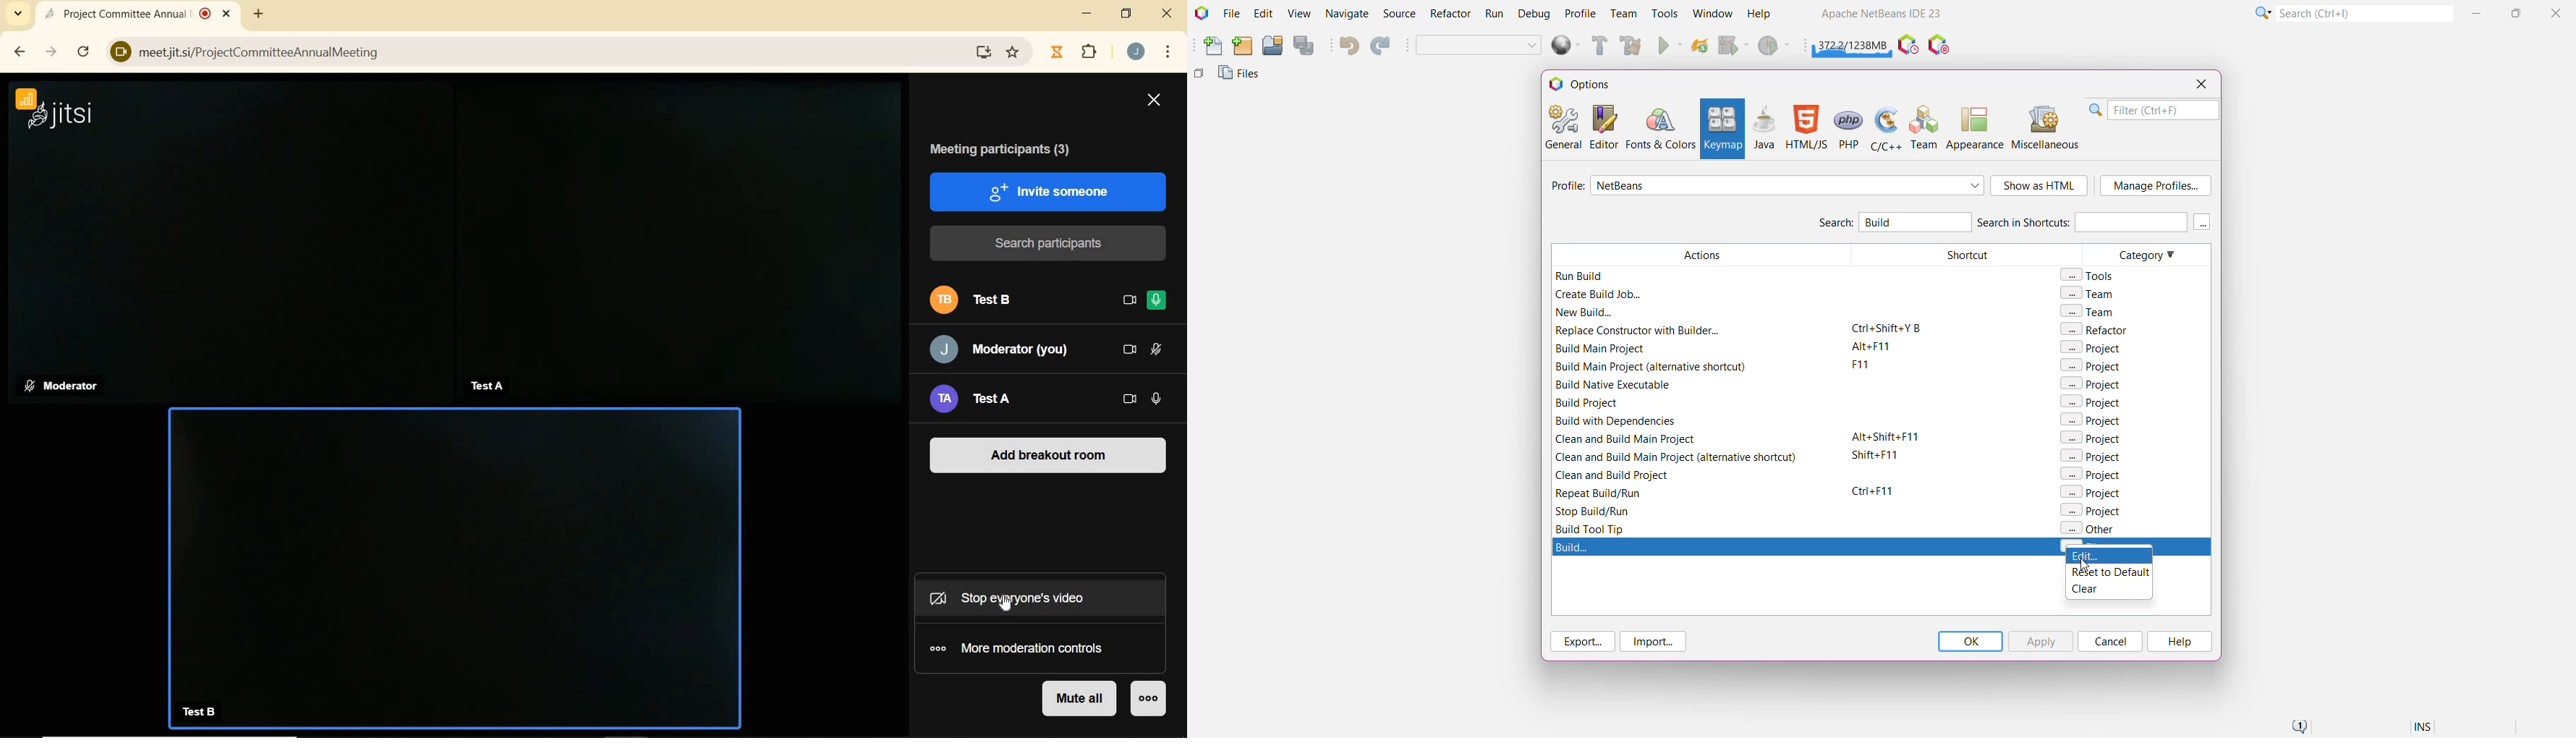 This screenshot has width=2576, height=756. Describe the element at coordinates (1158, 349) in the screenshot. I see `MICROPHONE` at that location.